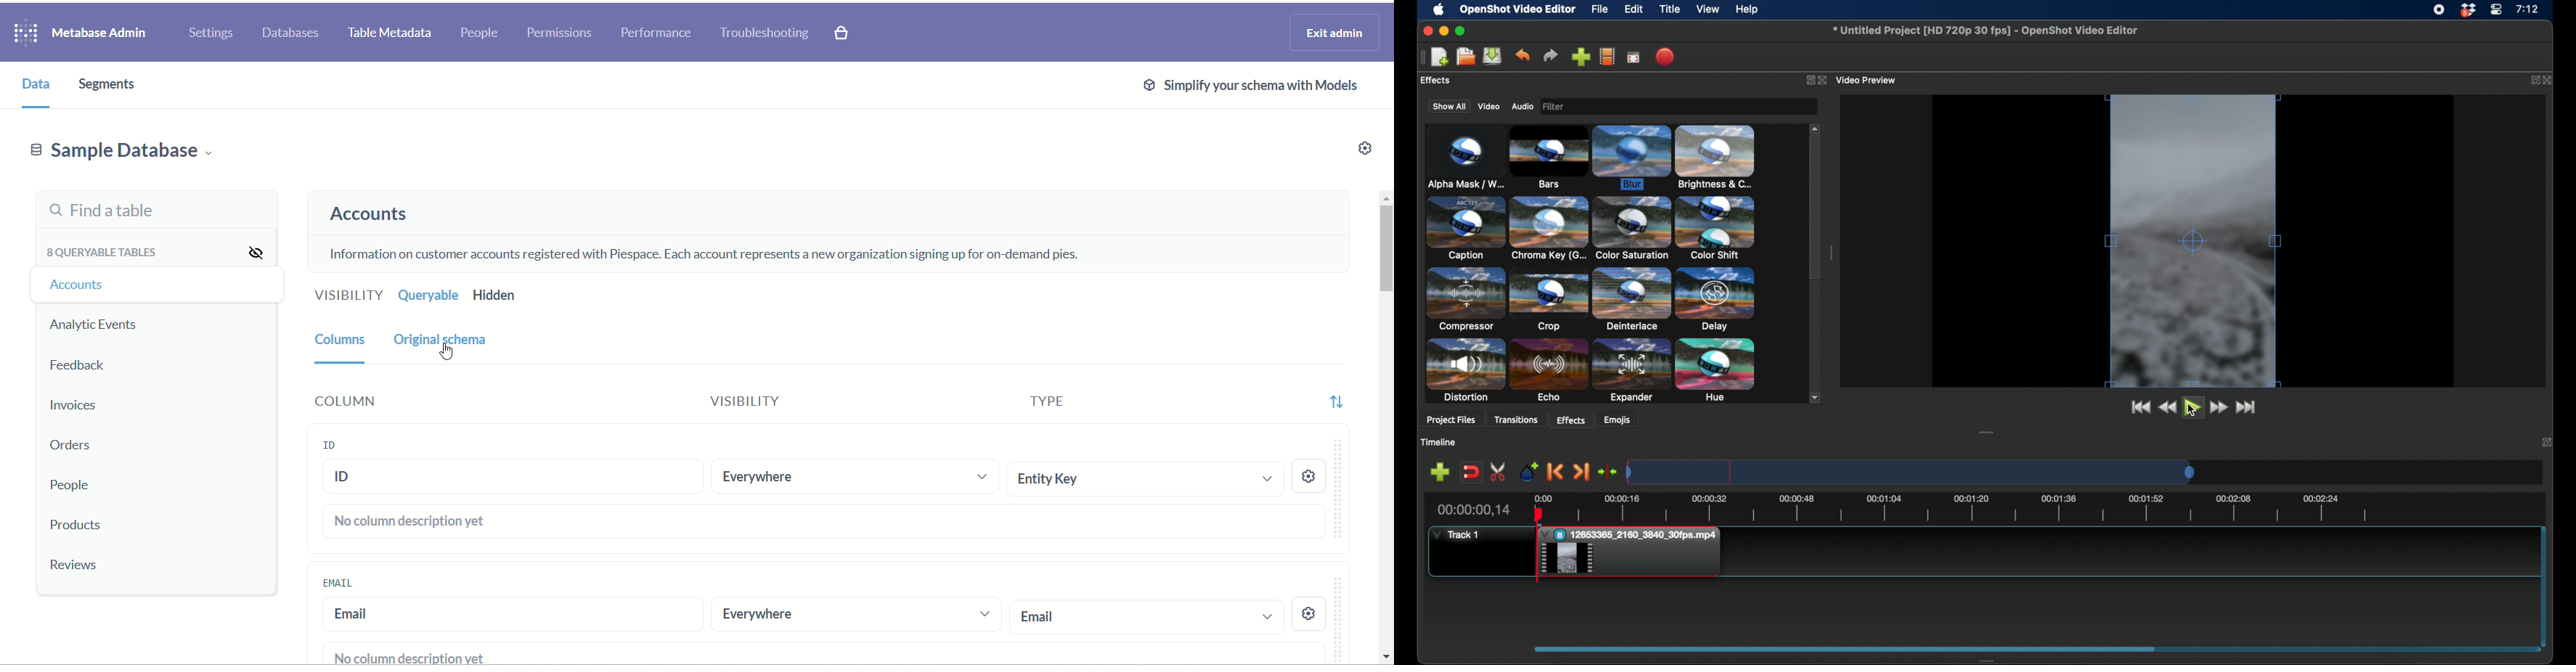 Image resolution: width=2576 pixels, height=672 pixels. Describe the element at coordinates (1475, 510) in the screenshot. I see `current time indicator` at that location.